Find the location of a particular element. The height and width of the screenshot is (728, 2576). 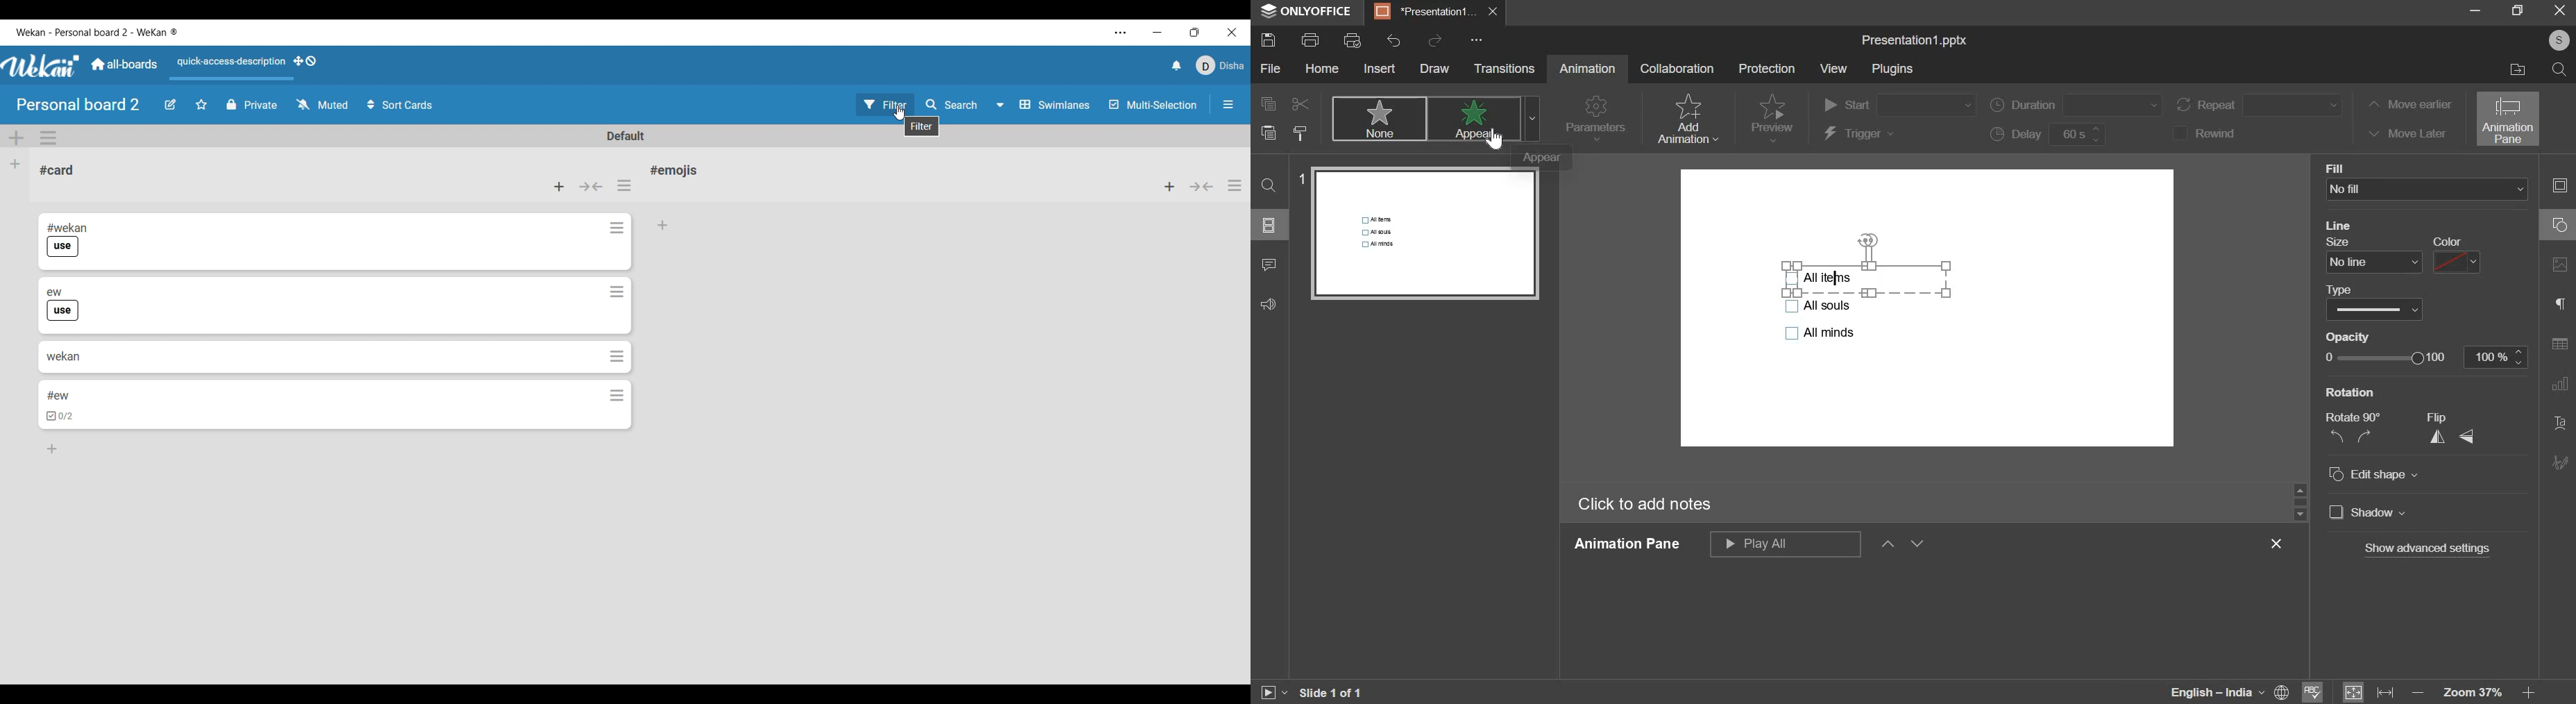

slide preview is located at coordinates (1424, 232).